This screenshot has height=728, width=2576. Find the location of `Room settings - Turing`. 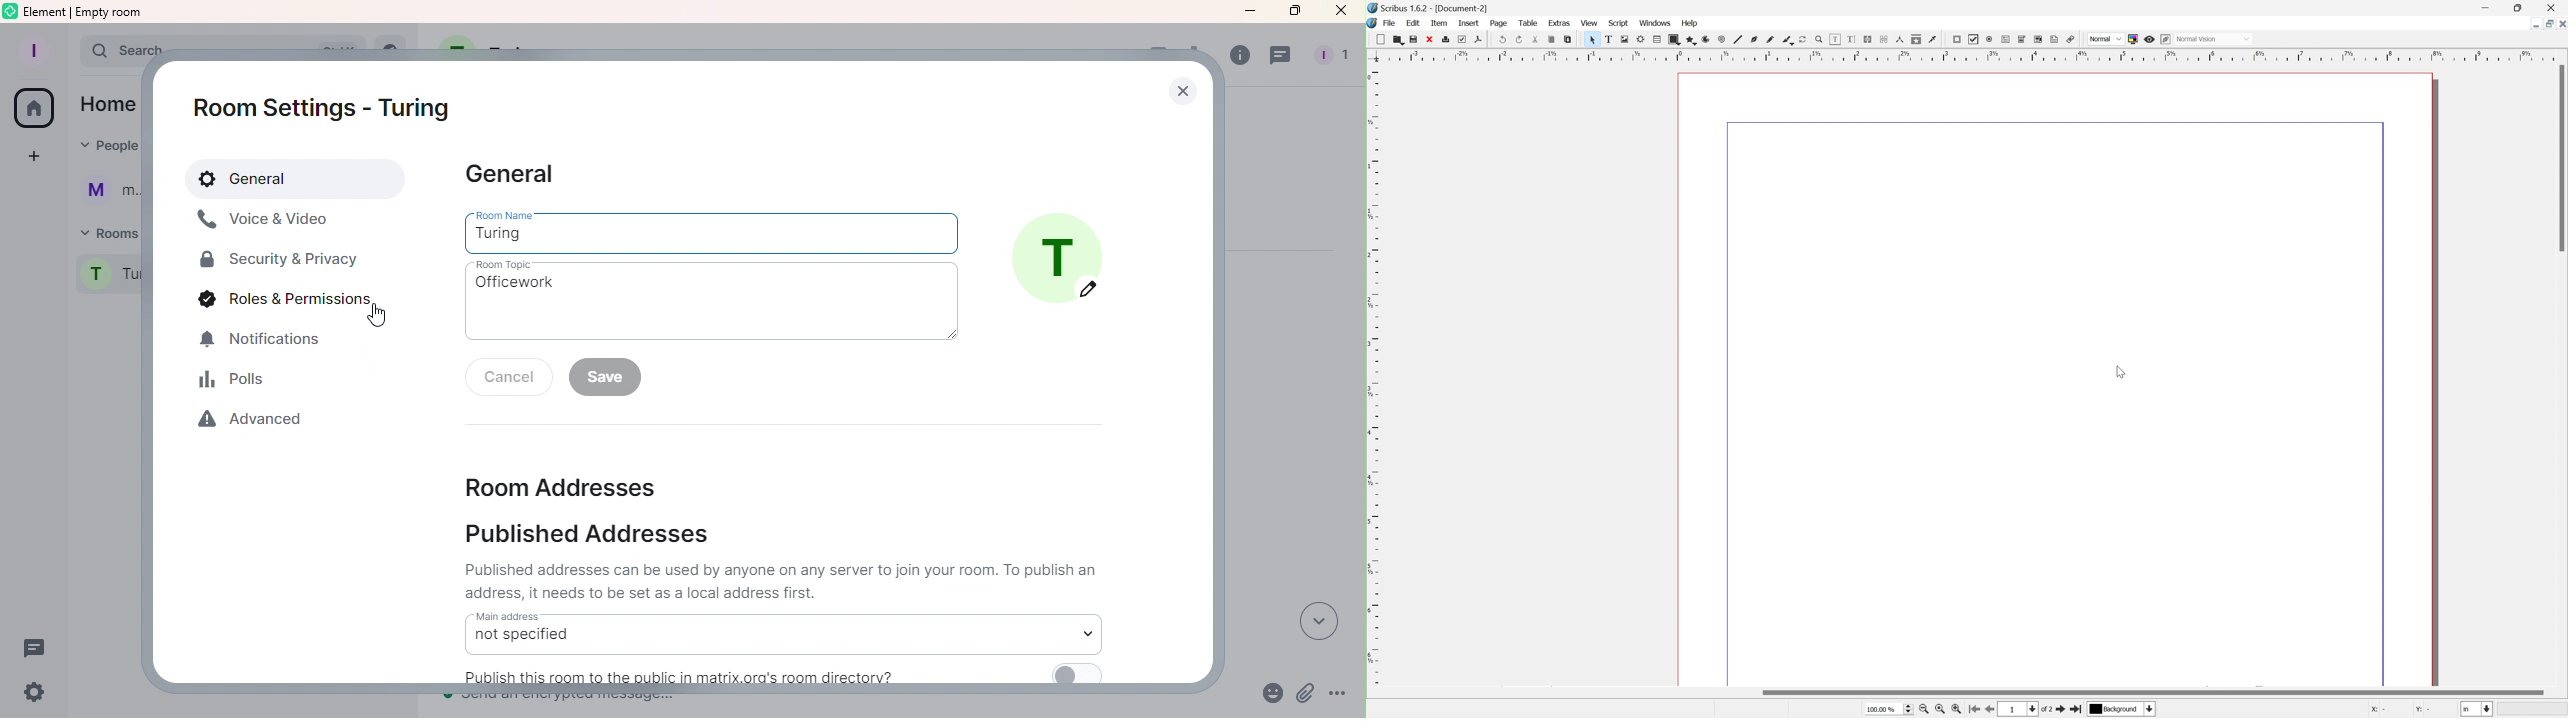

Room settings - Turing is located at coordinates (322, 102).